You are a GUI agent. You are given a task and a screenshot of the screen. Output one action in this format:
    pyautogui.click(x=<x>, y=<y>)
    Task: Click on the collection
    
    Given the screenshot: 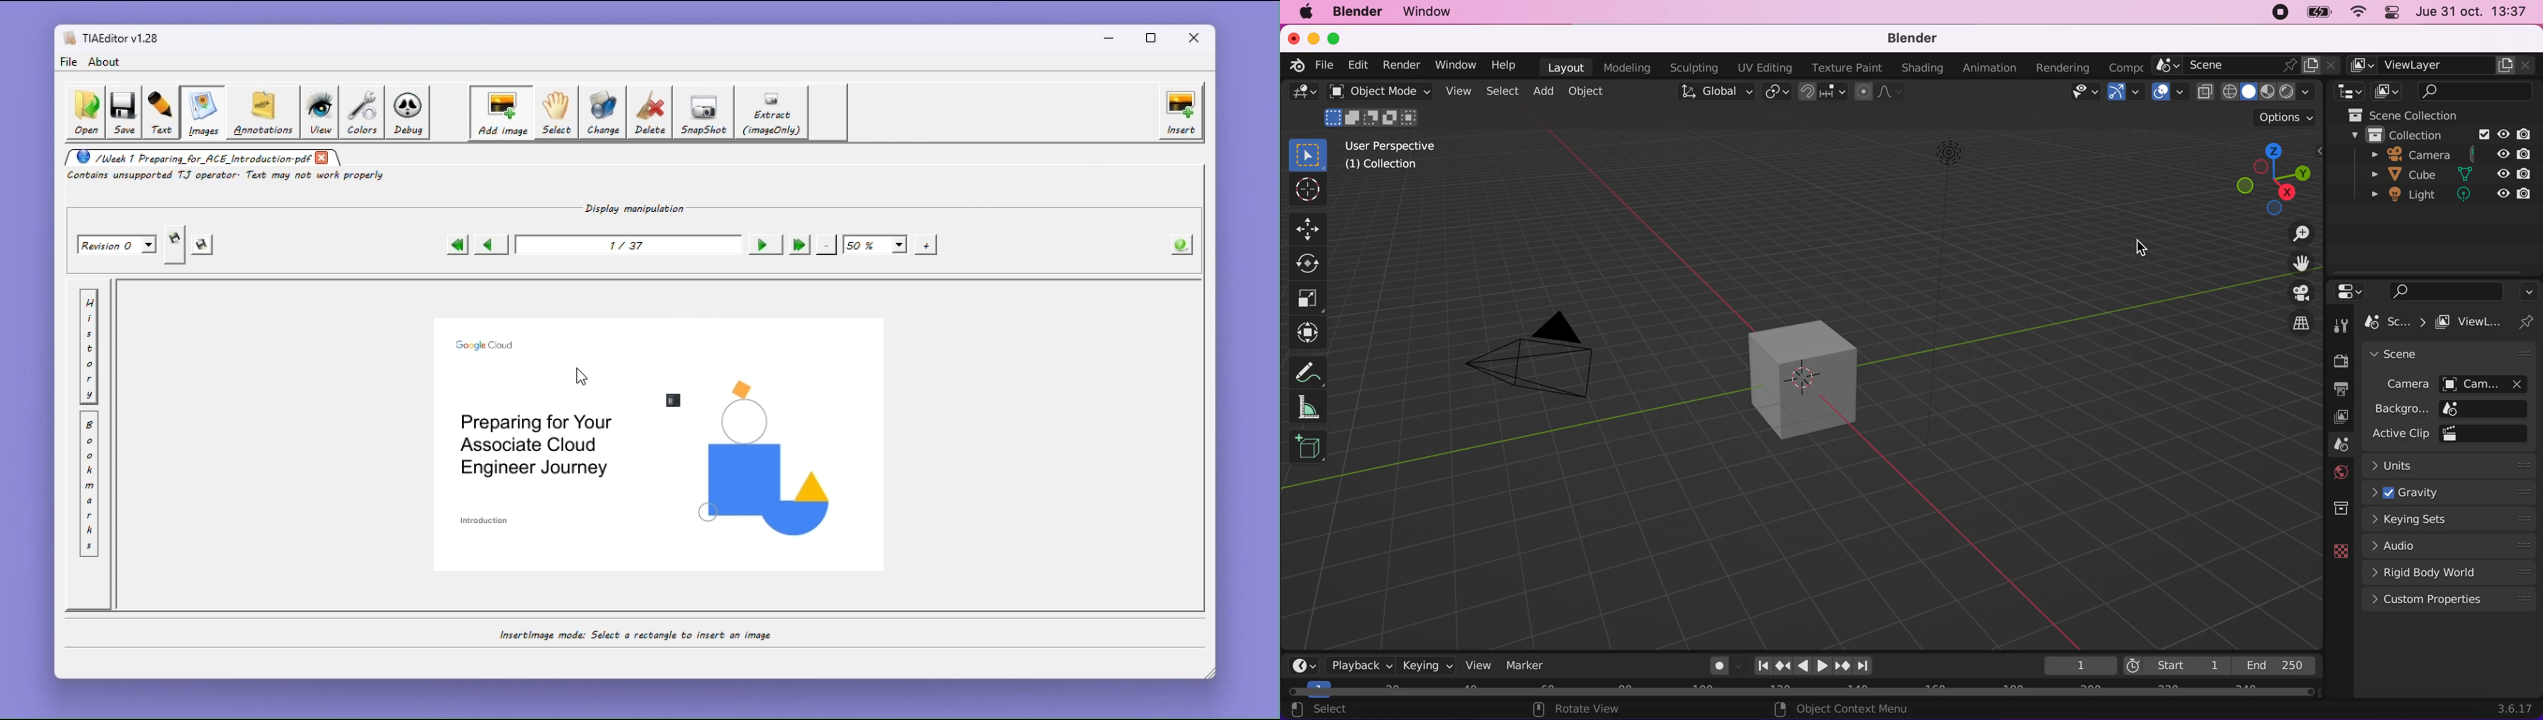 What is the action you would take?
    pyautogui.click(x=2442, y=133)
    